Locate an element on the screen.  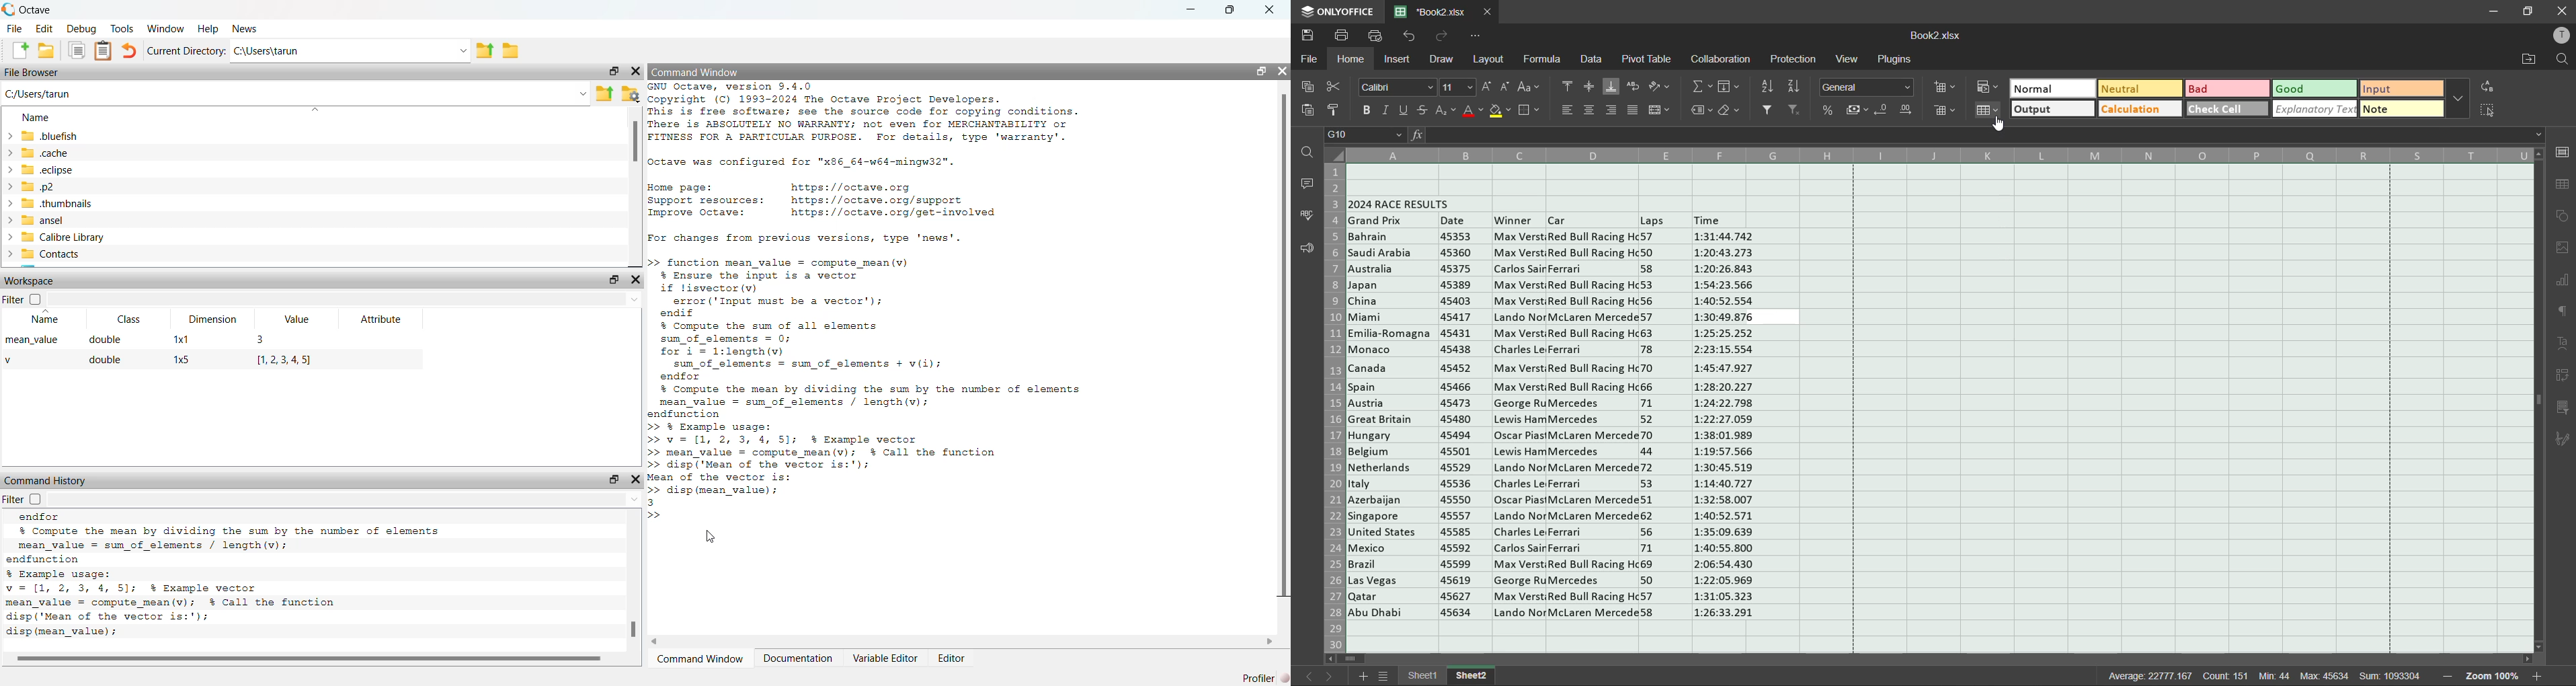
sub/superscript is located at coordinates (1447, 111).